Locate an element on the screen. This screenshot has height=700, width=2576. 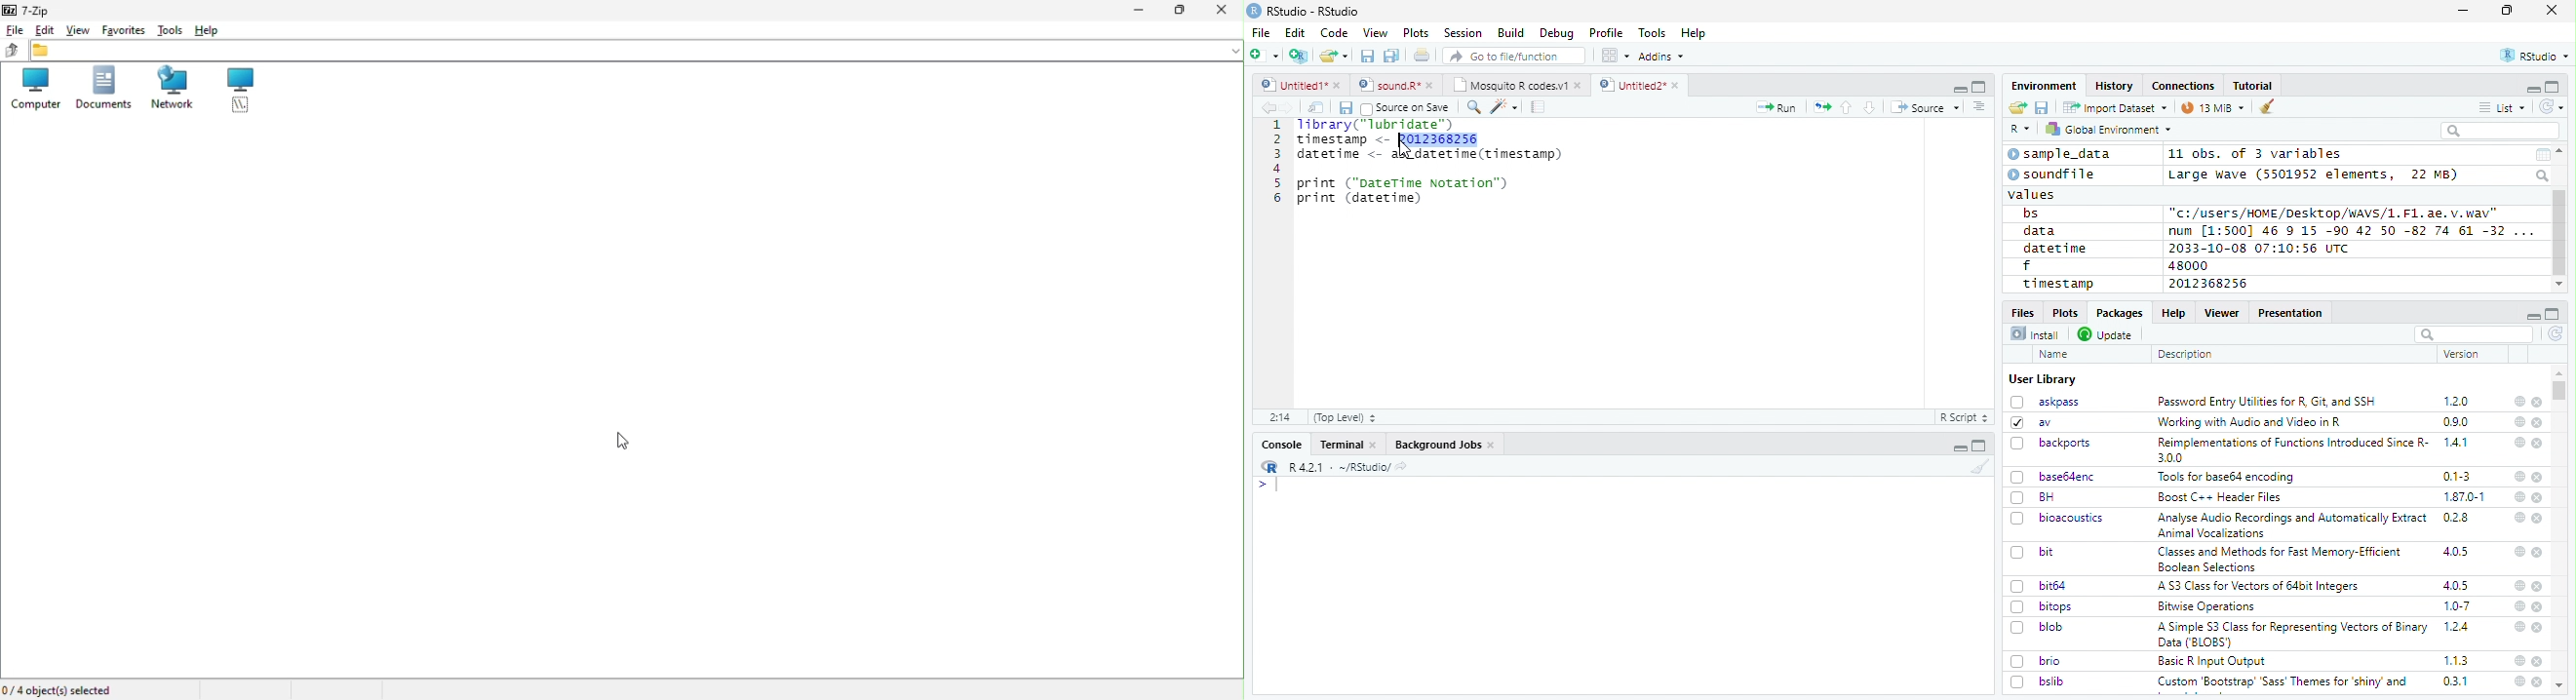
1.87.0-1 is located at coordinates (2464, 497).